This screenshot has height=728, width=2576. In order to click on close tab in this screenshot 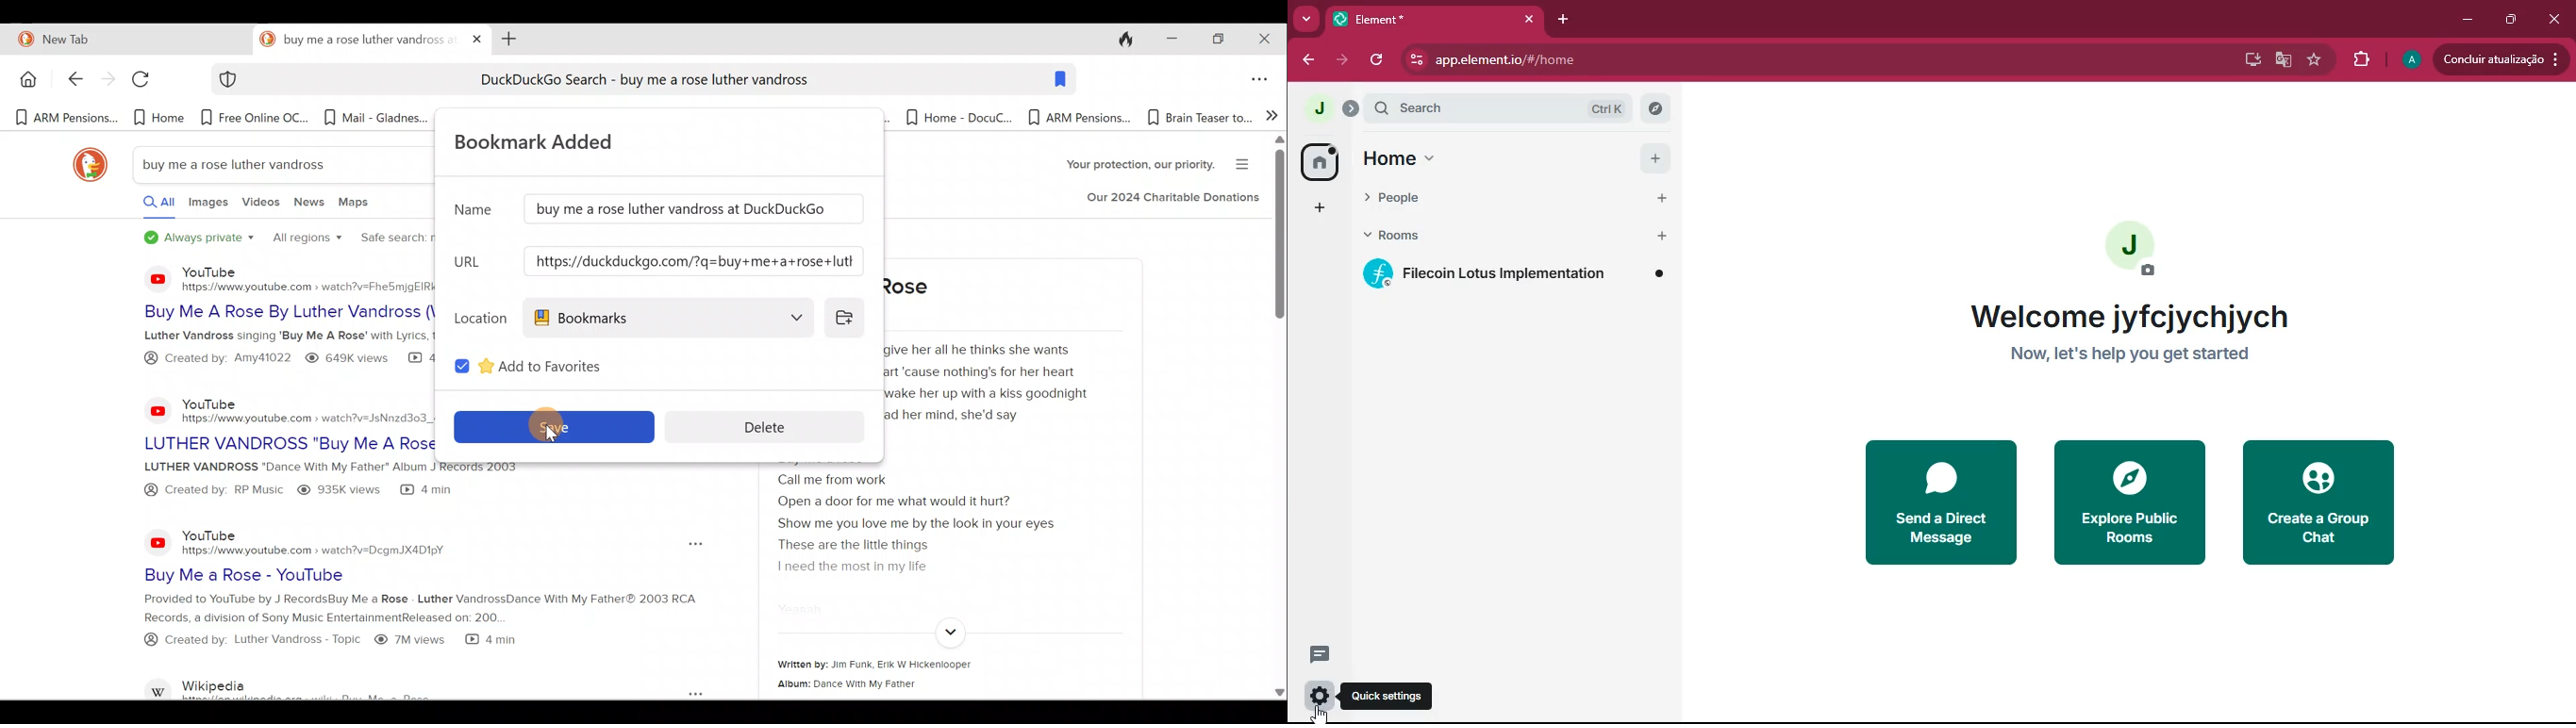, I will do `click(1530, 20)`.